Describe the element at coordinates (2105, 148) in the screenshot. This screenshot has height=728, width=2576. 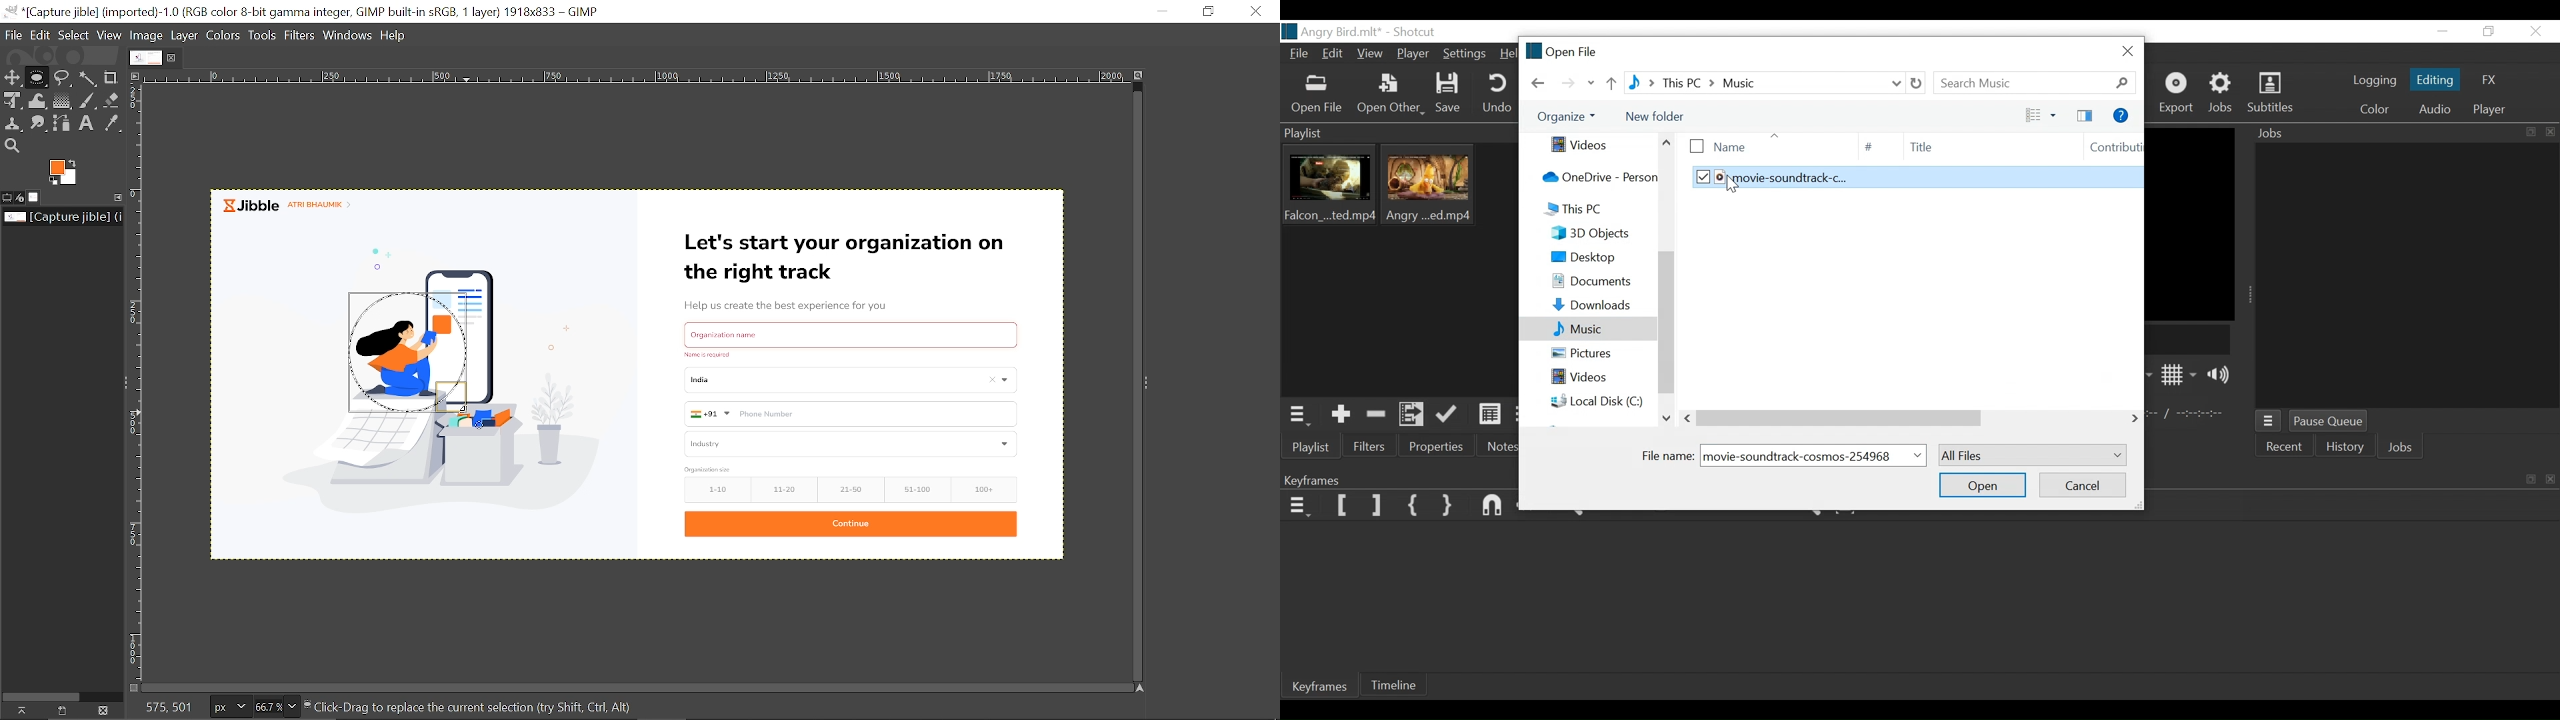
I see `Contribute` at that location.